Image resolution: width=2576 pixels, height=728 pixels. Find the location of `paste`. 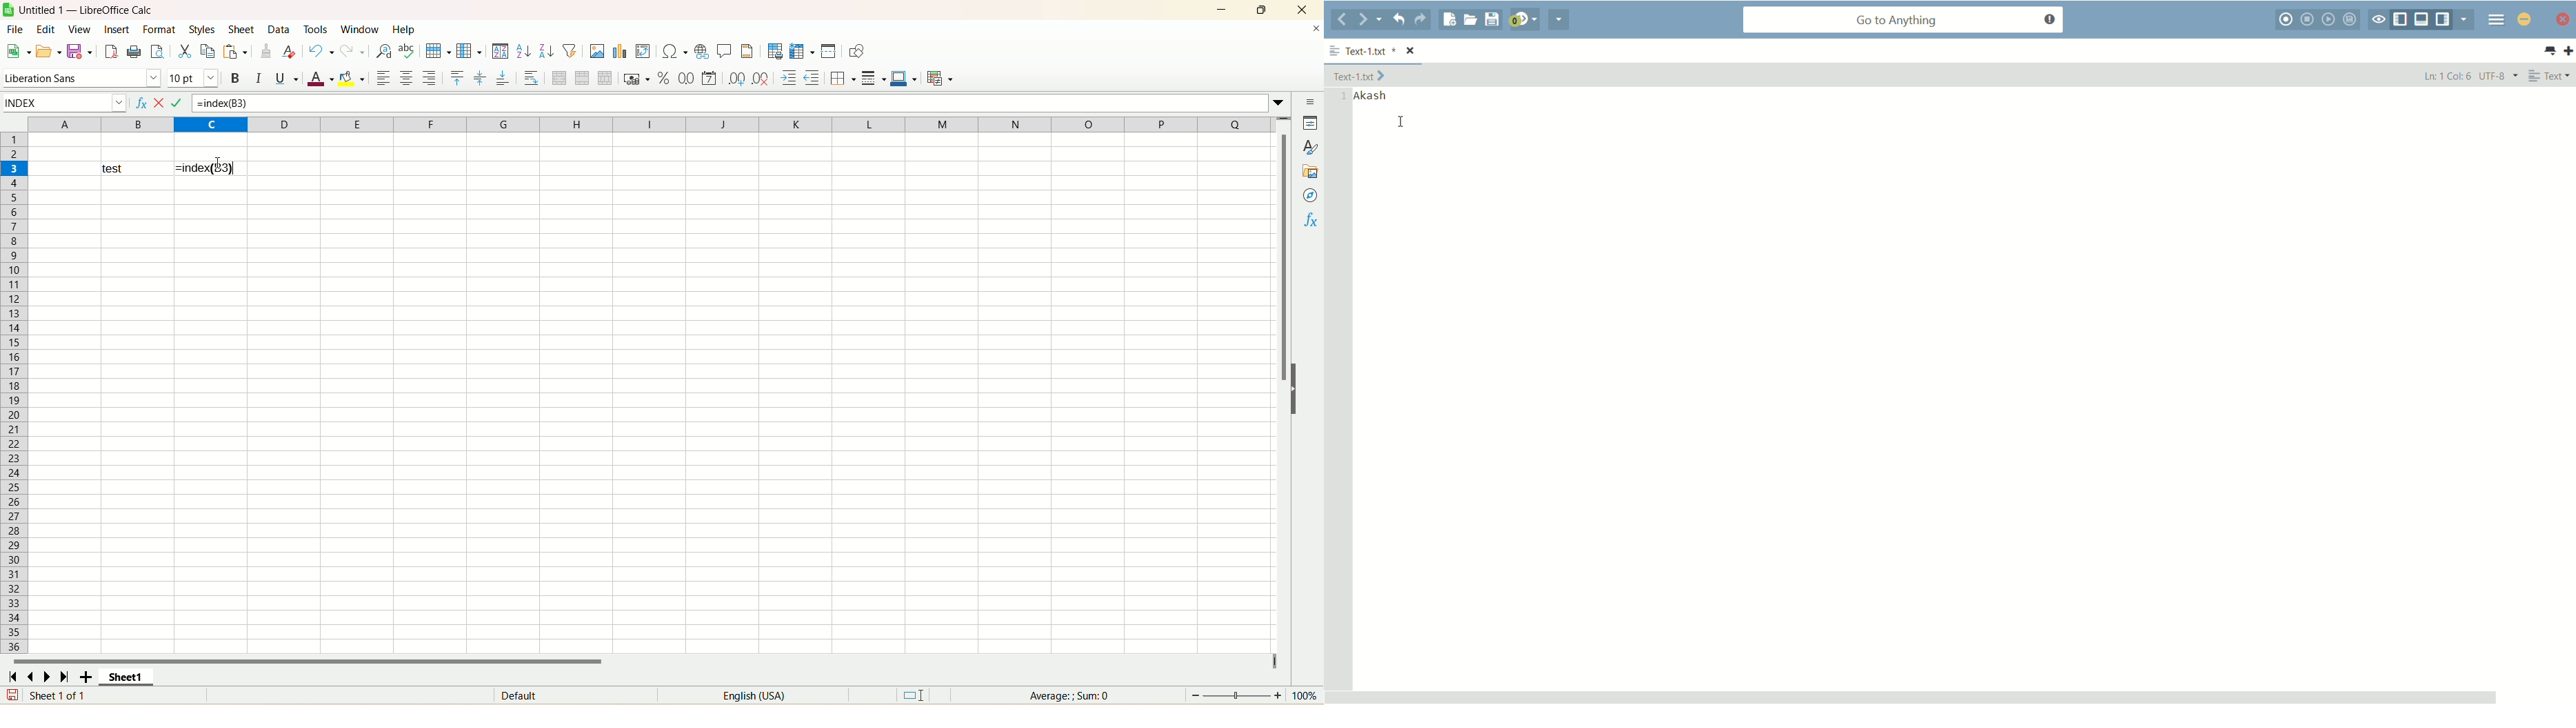

paste is located at coordinates (235, 51).